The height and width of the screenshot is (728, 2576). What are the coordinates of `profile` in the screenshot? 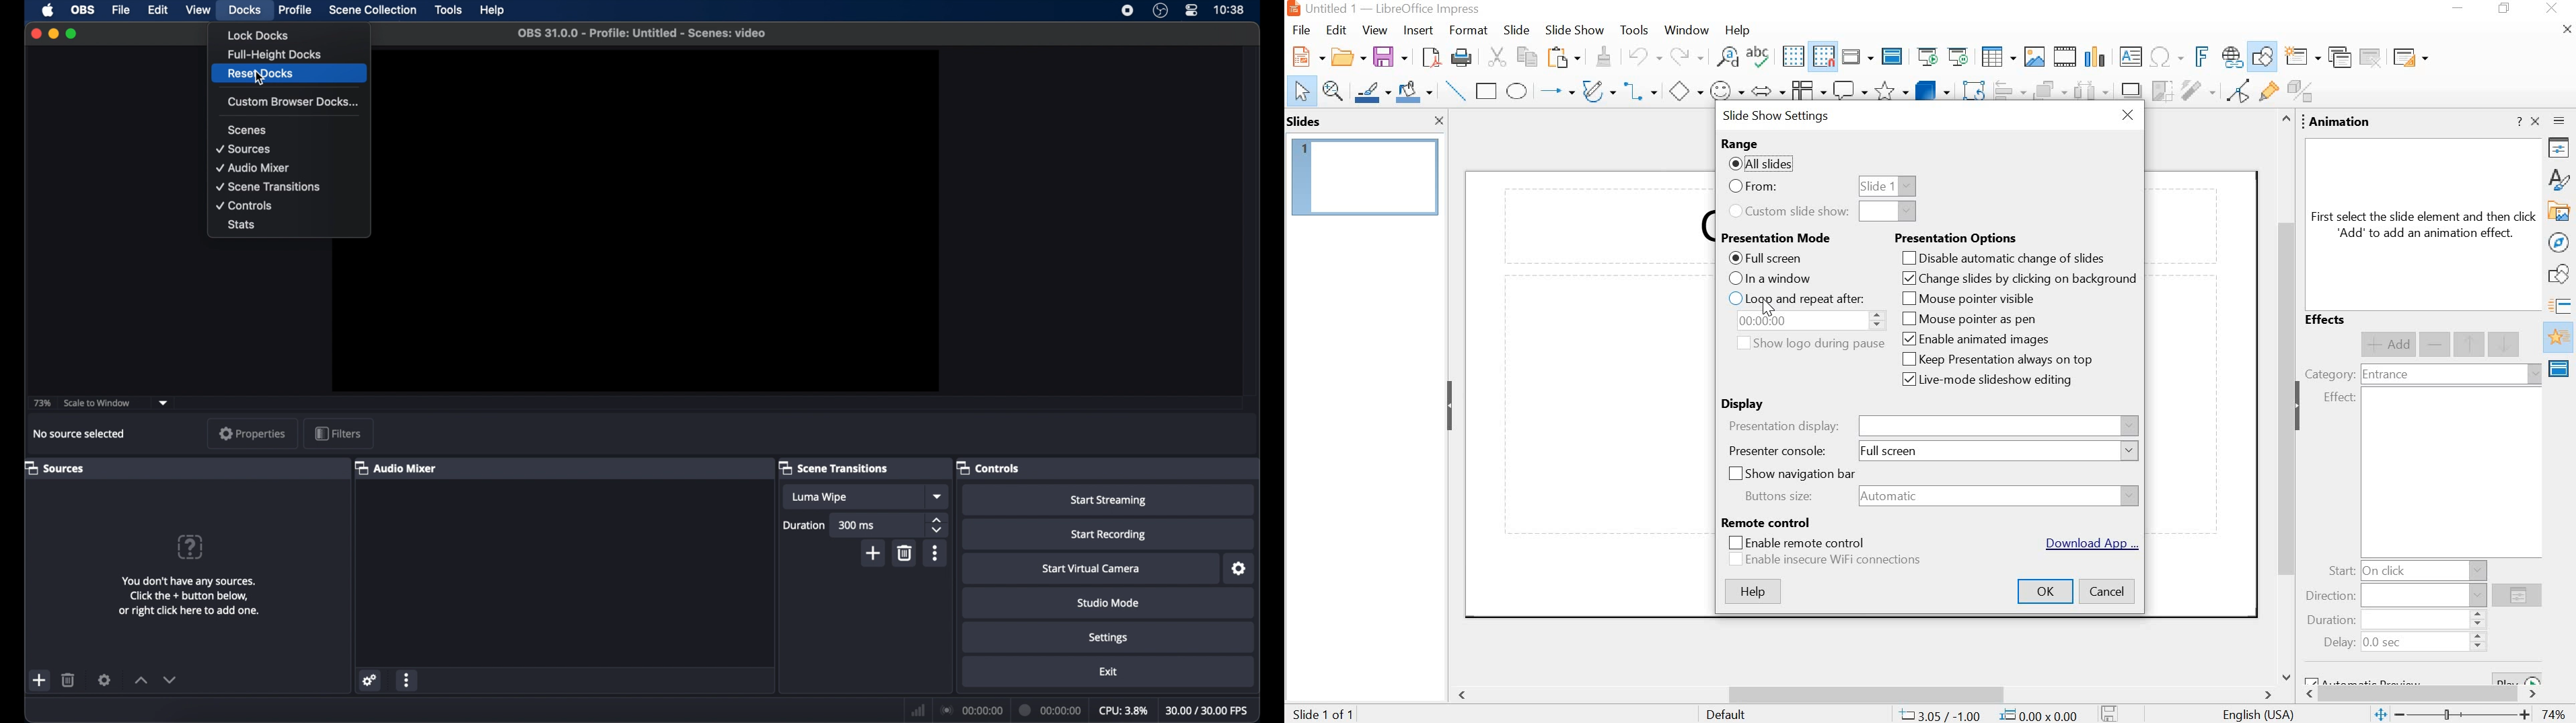 It's located at (296, 10).